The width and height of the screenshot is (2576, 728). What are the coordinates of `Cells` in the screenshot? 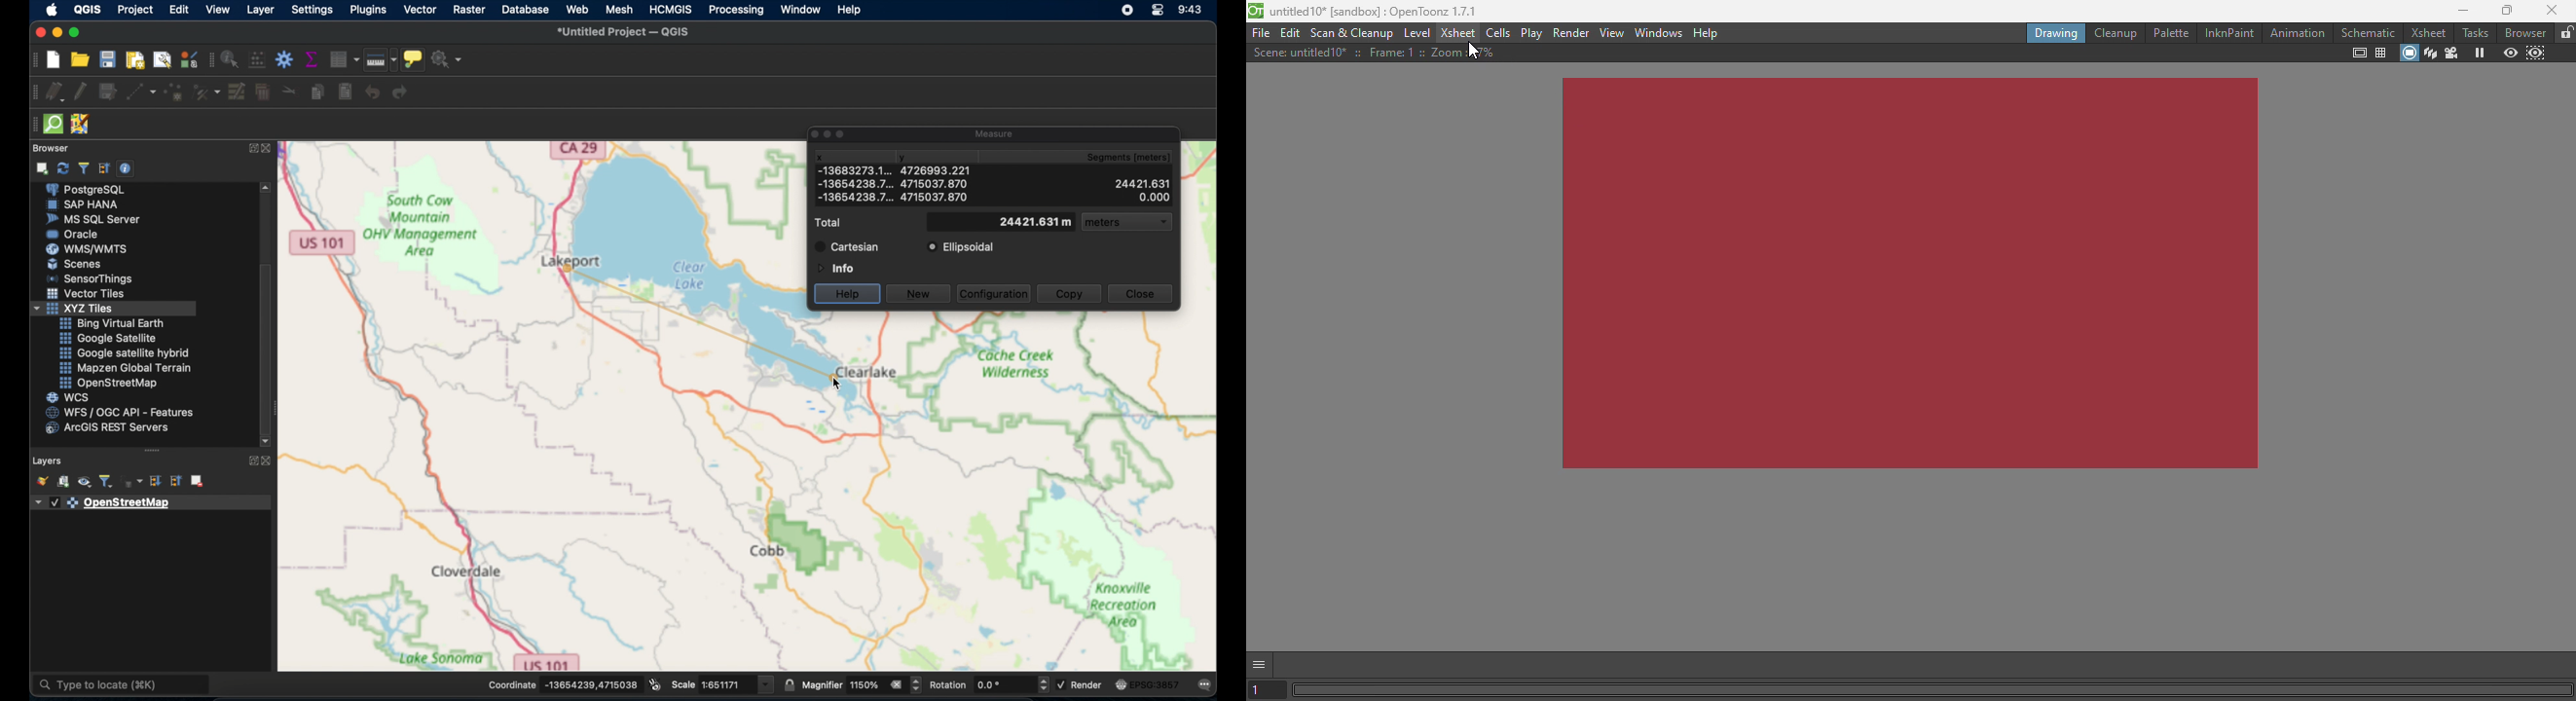 It's located at (1497, 32).